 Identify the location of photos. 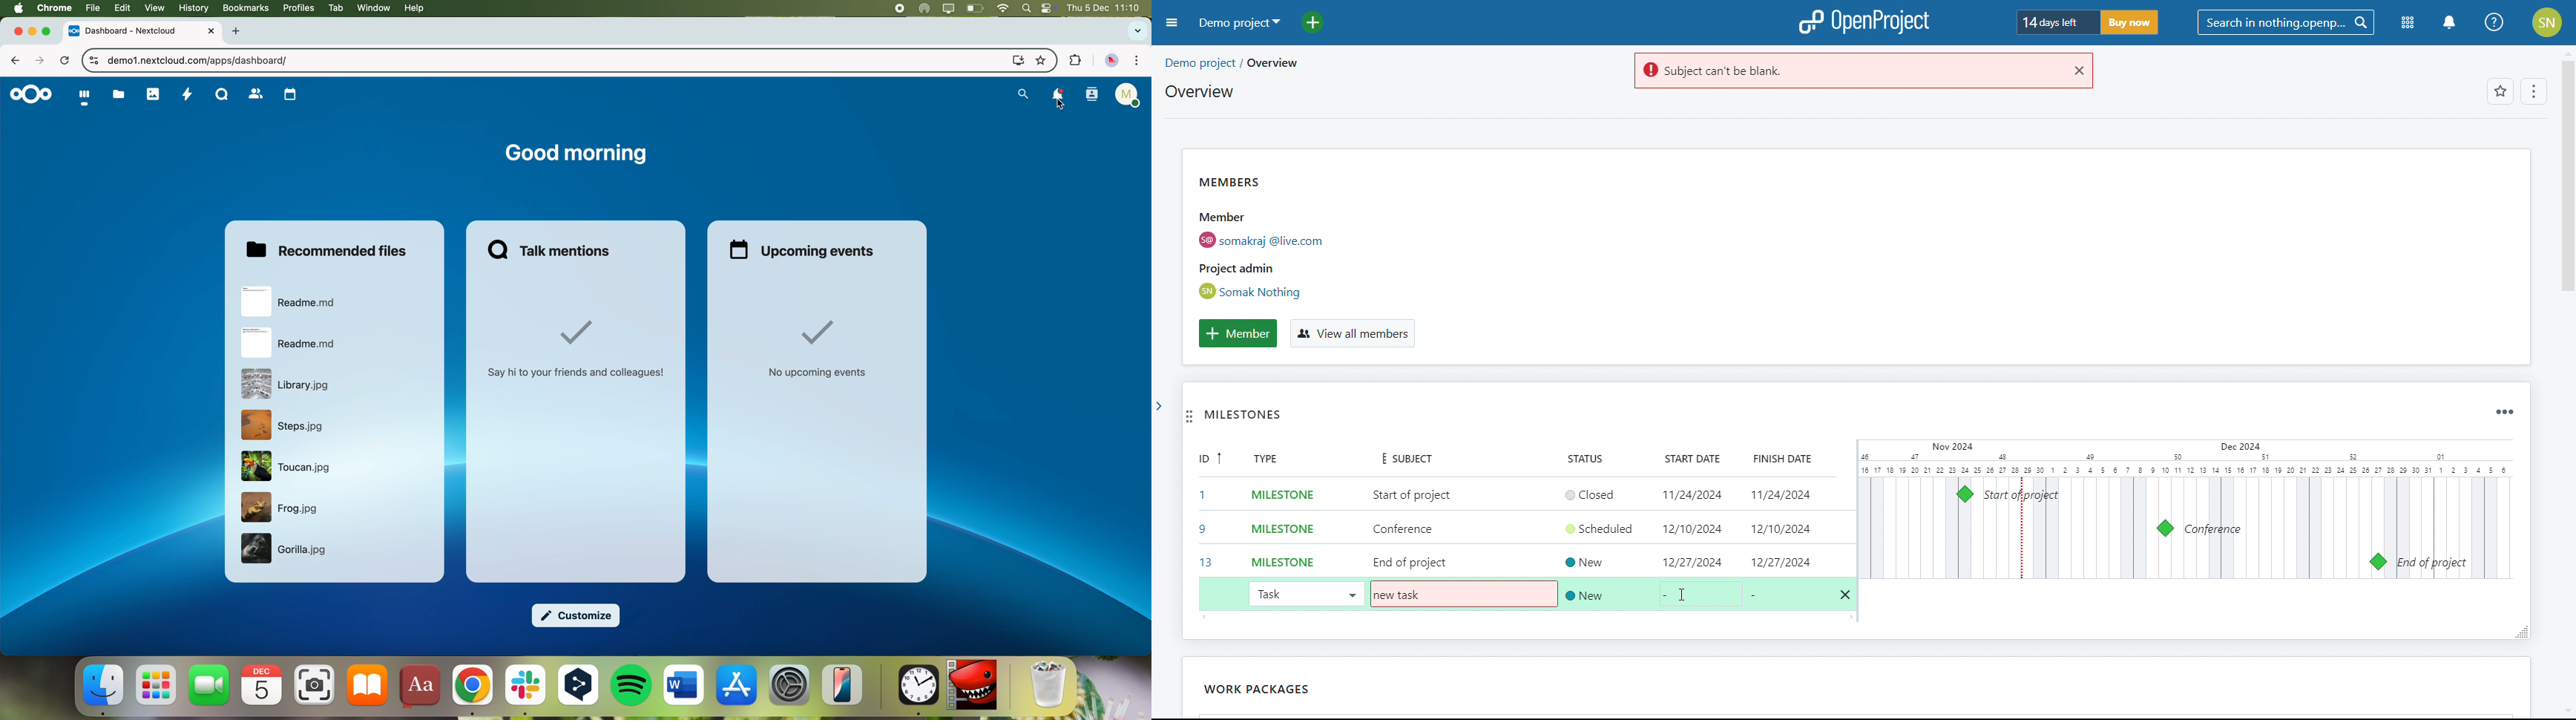
(154, 94).